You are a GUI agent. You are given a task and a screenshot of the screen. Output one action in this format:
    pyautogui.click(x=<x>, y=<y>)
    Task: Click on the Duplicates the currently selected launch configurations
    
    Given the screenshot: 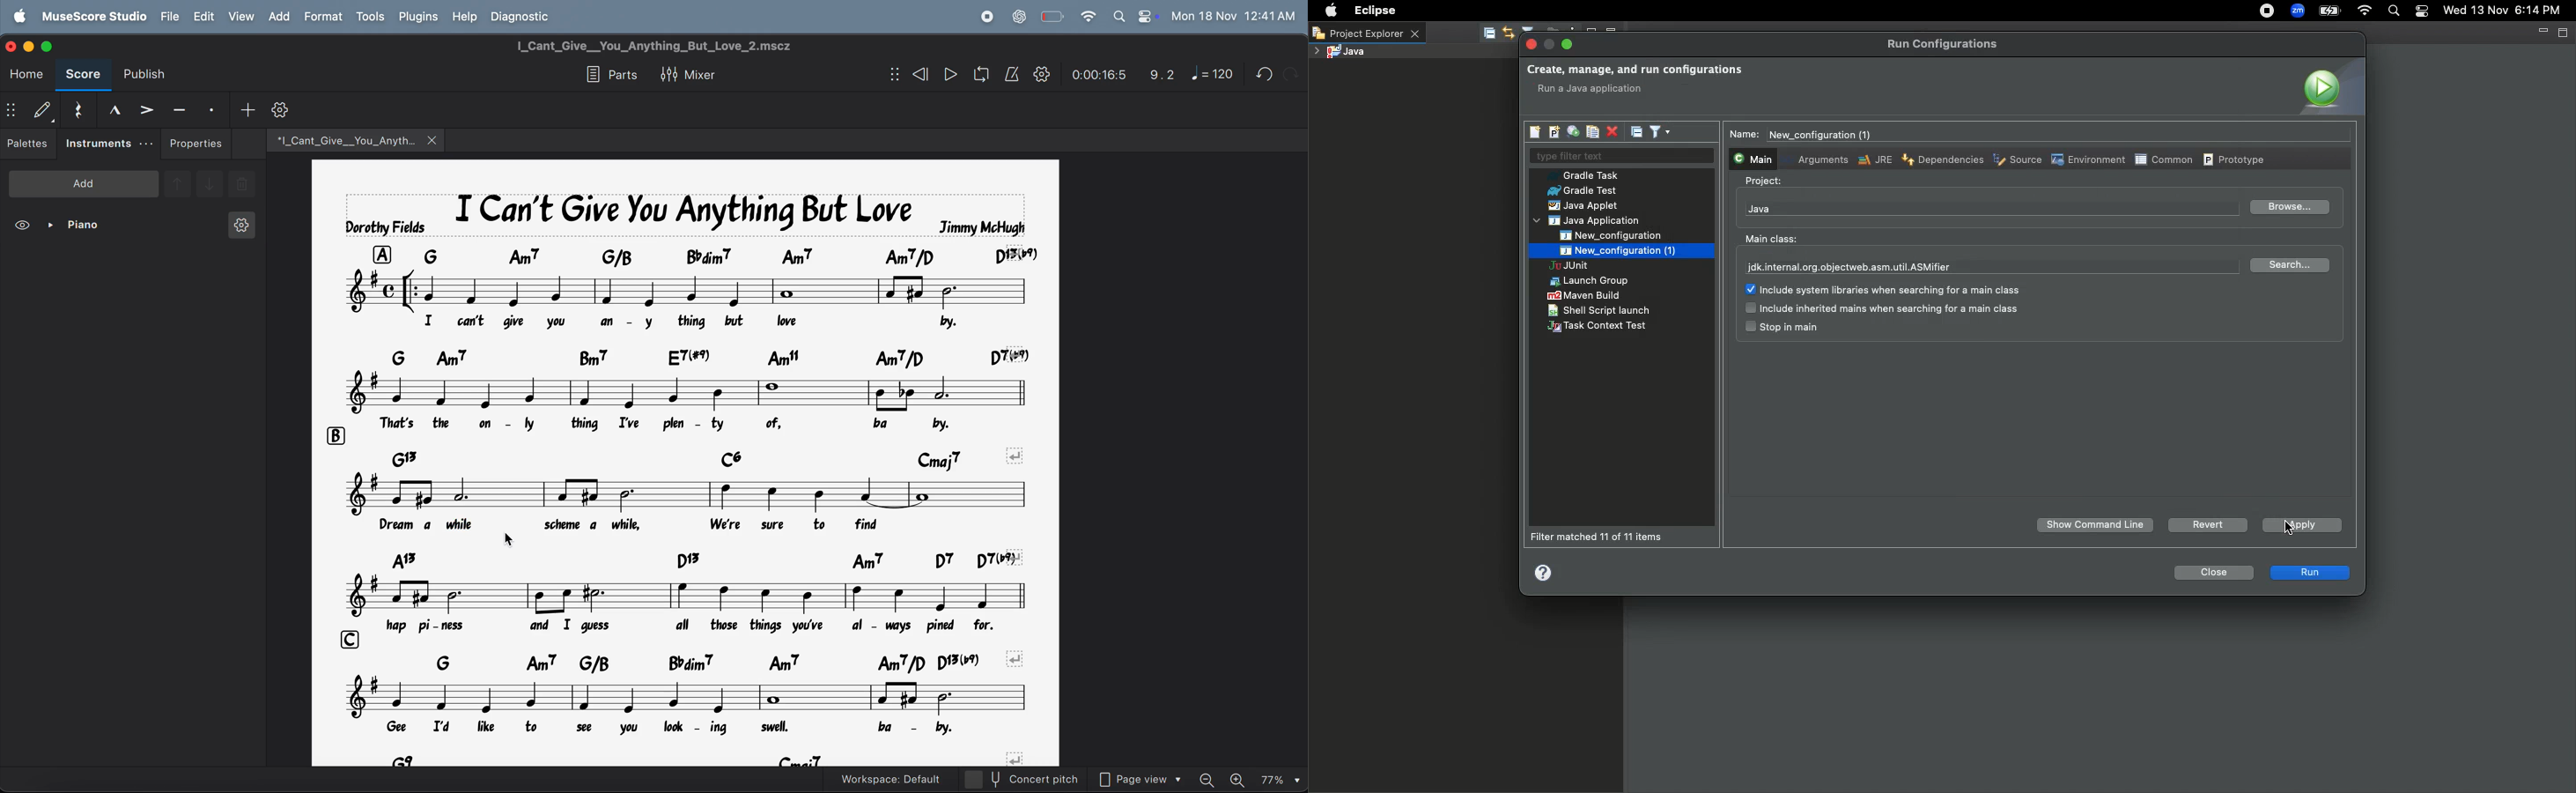 What is the action you would take?
    pyautogui.click(x=1592, y=132)
    